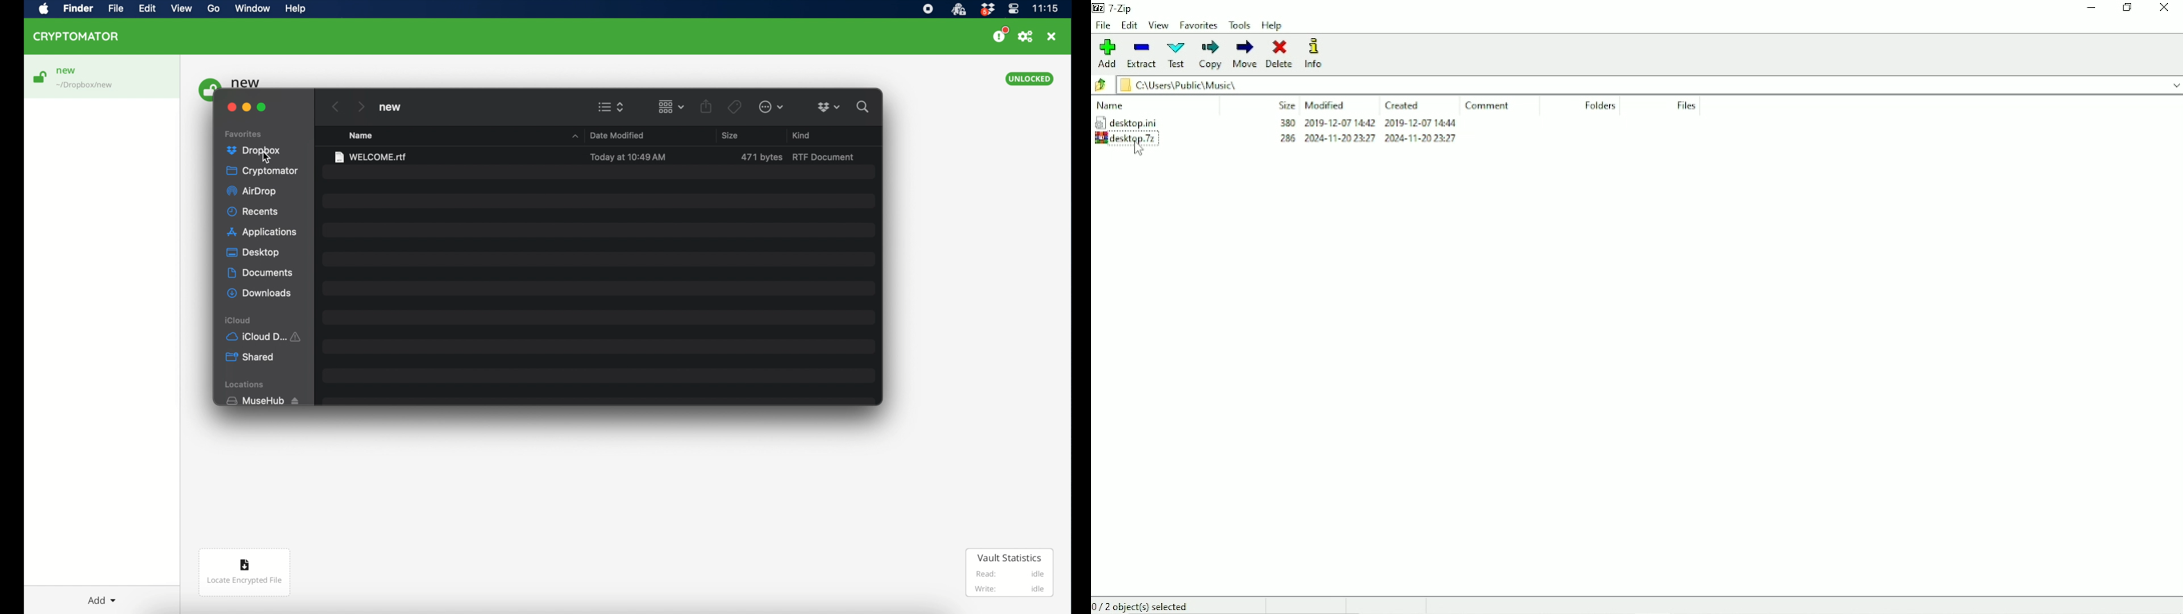  What do you see at coordinates (214, 9) in the screenshot?
I see `go` at bounding box center [214, 9].